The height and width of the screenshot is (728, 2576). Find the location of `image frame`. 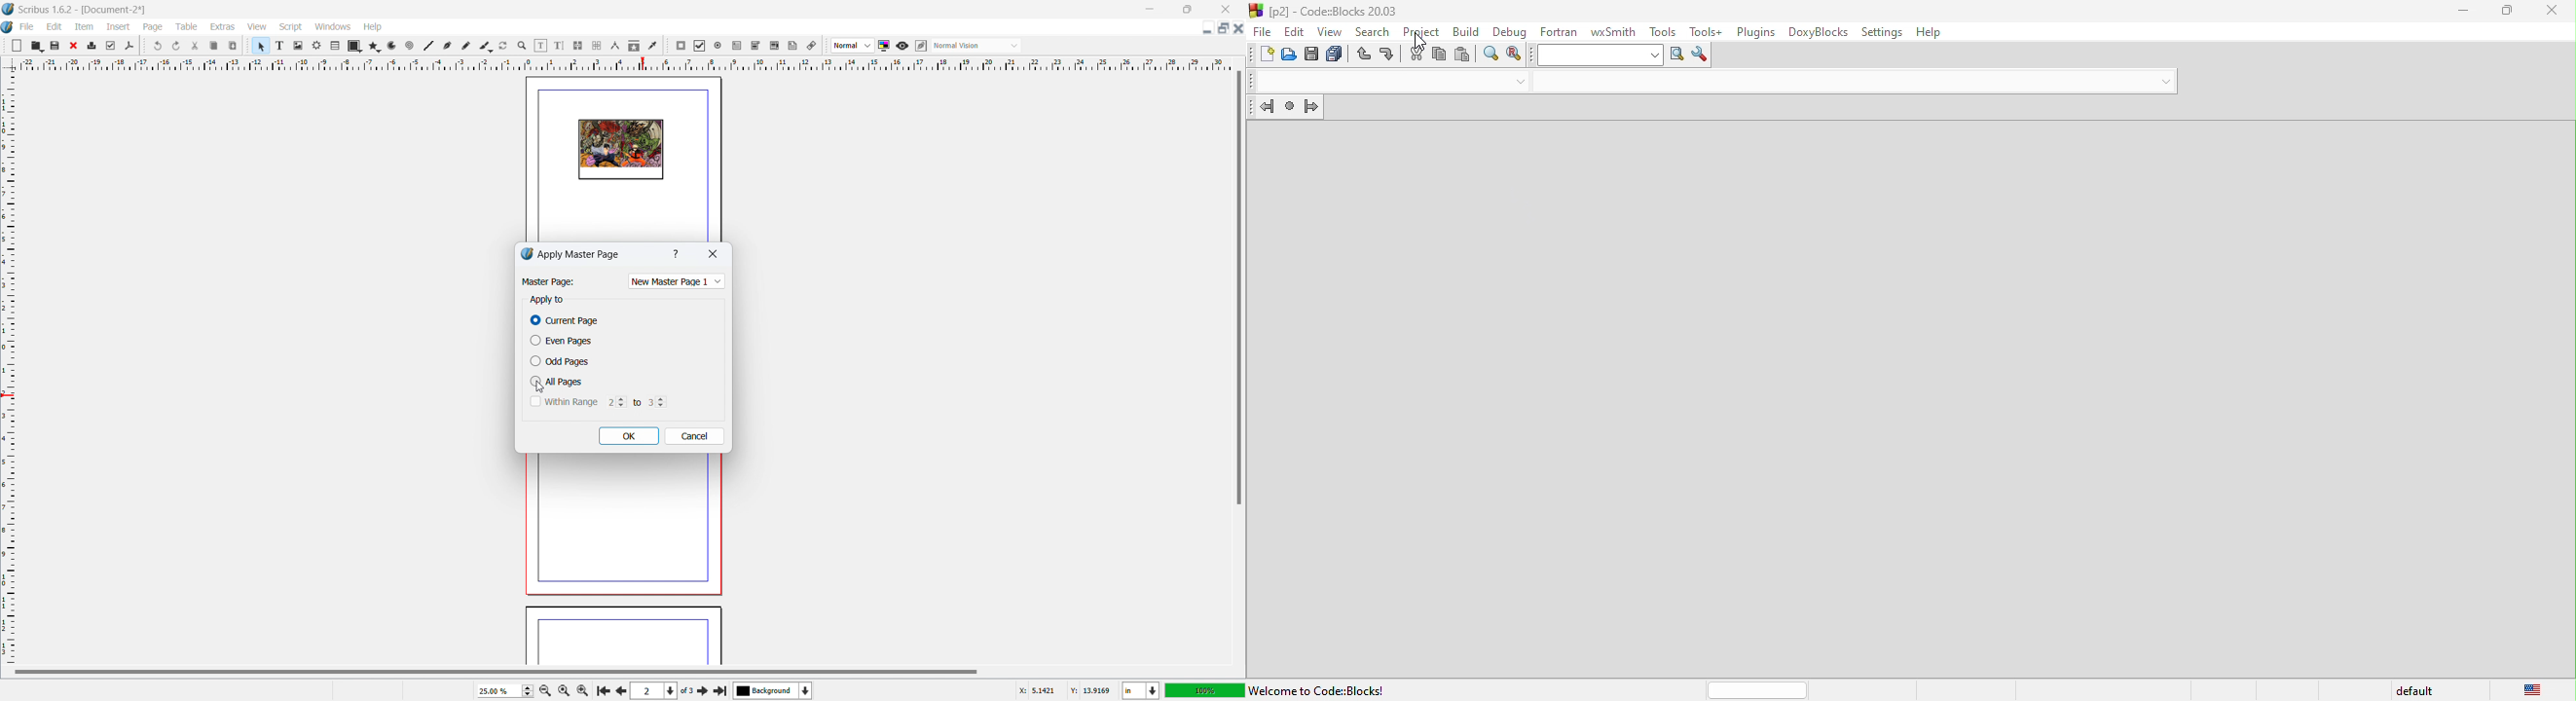

image frame is located at coordinates (298, 45).